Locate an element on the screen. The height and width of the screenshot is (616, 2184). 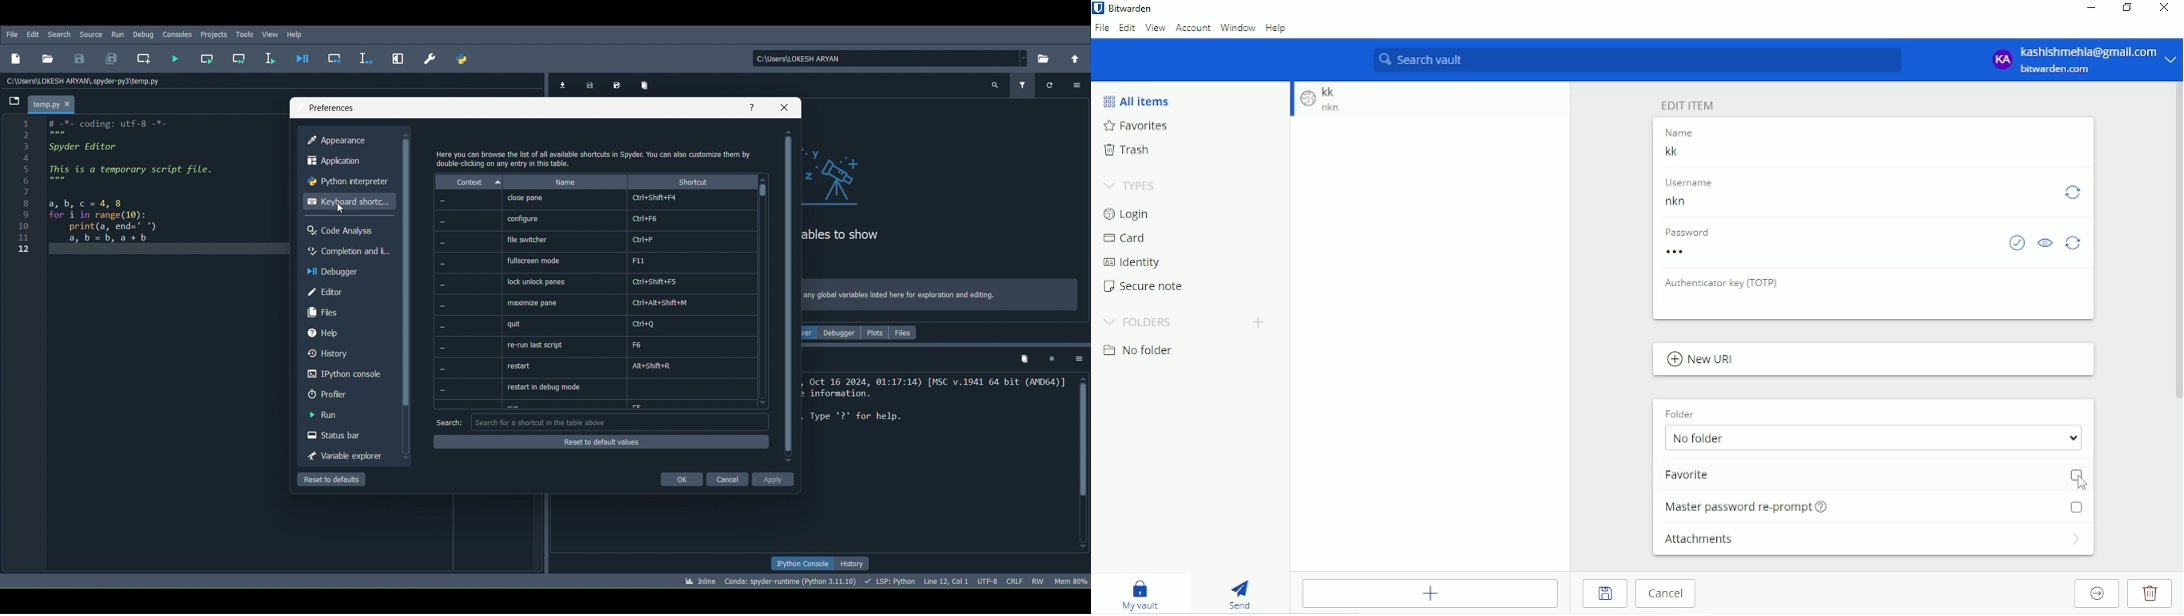
IPython console is located at coordinates (804, 562).